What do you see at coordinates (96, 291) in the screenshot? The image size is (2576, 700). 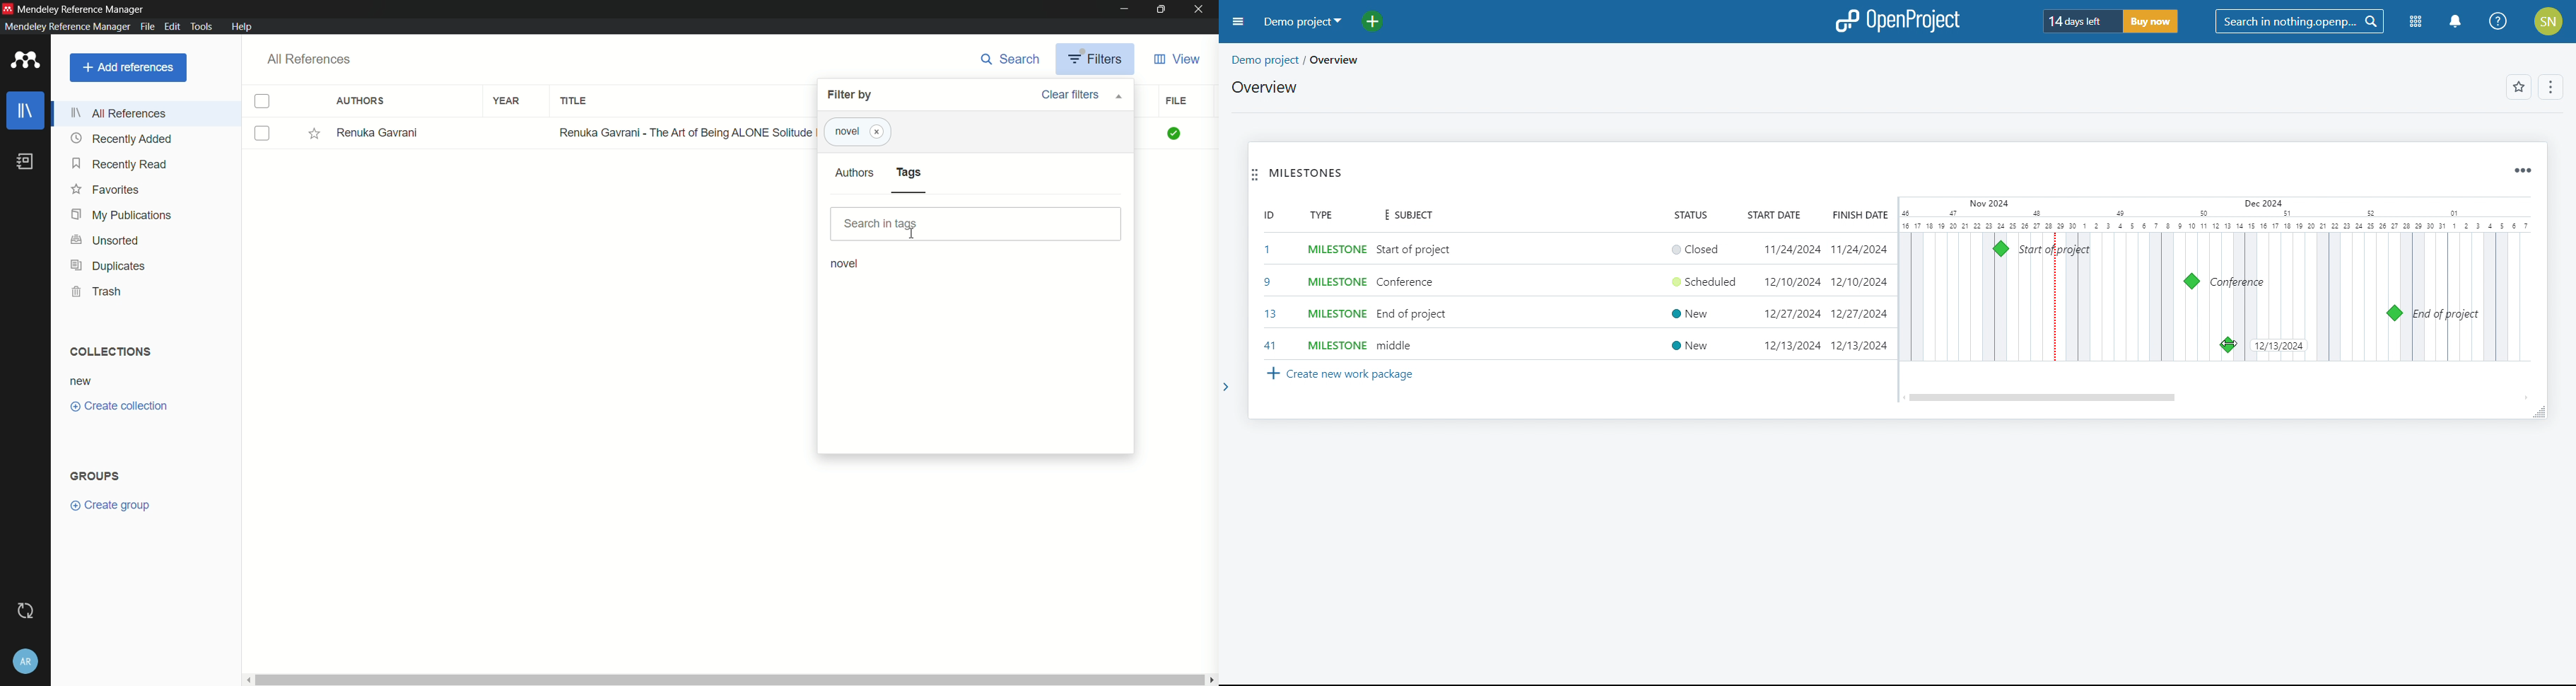 I see `trash` at bounding box center [96, 291].